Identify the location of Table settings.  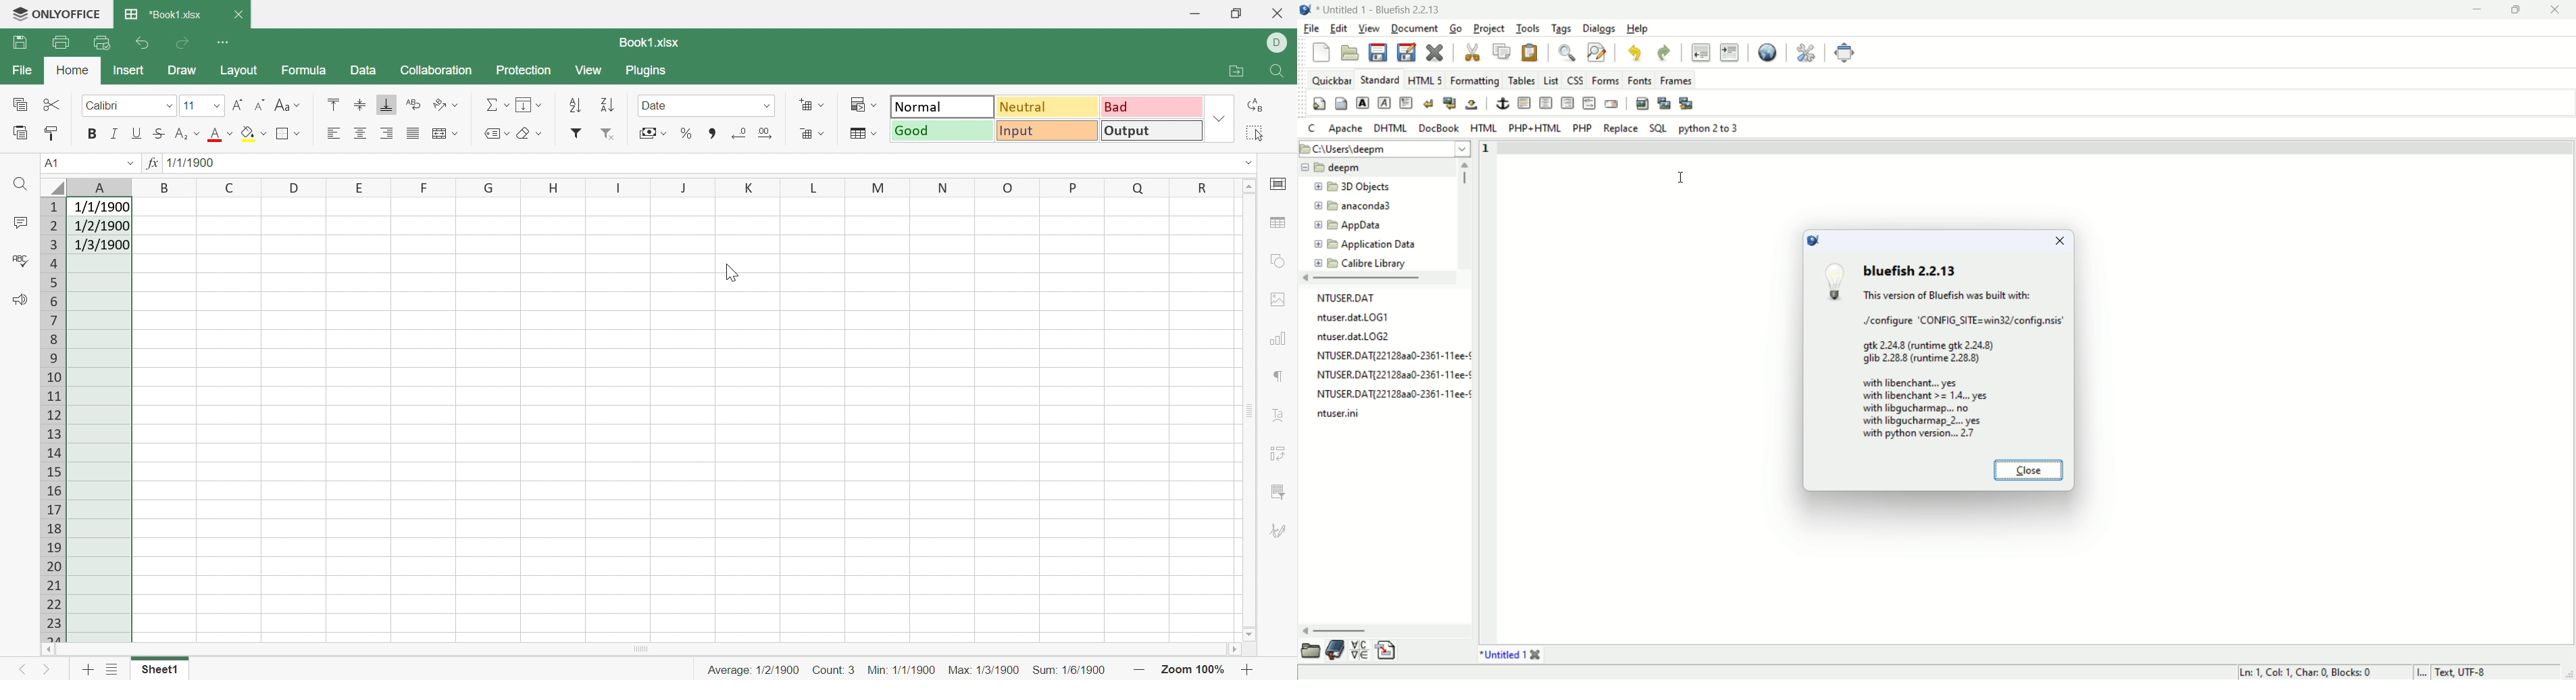
(1280, 224).